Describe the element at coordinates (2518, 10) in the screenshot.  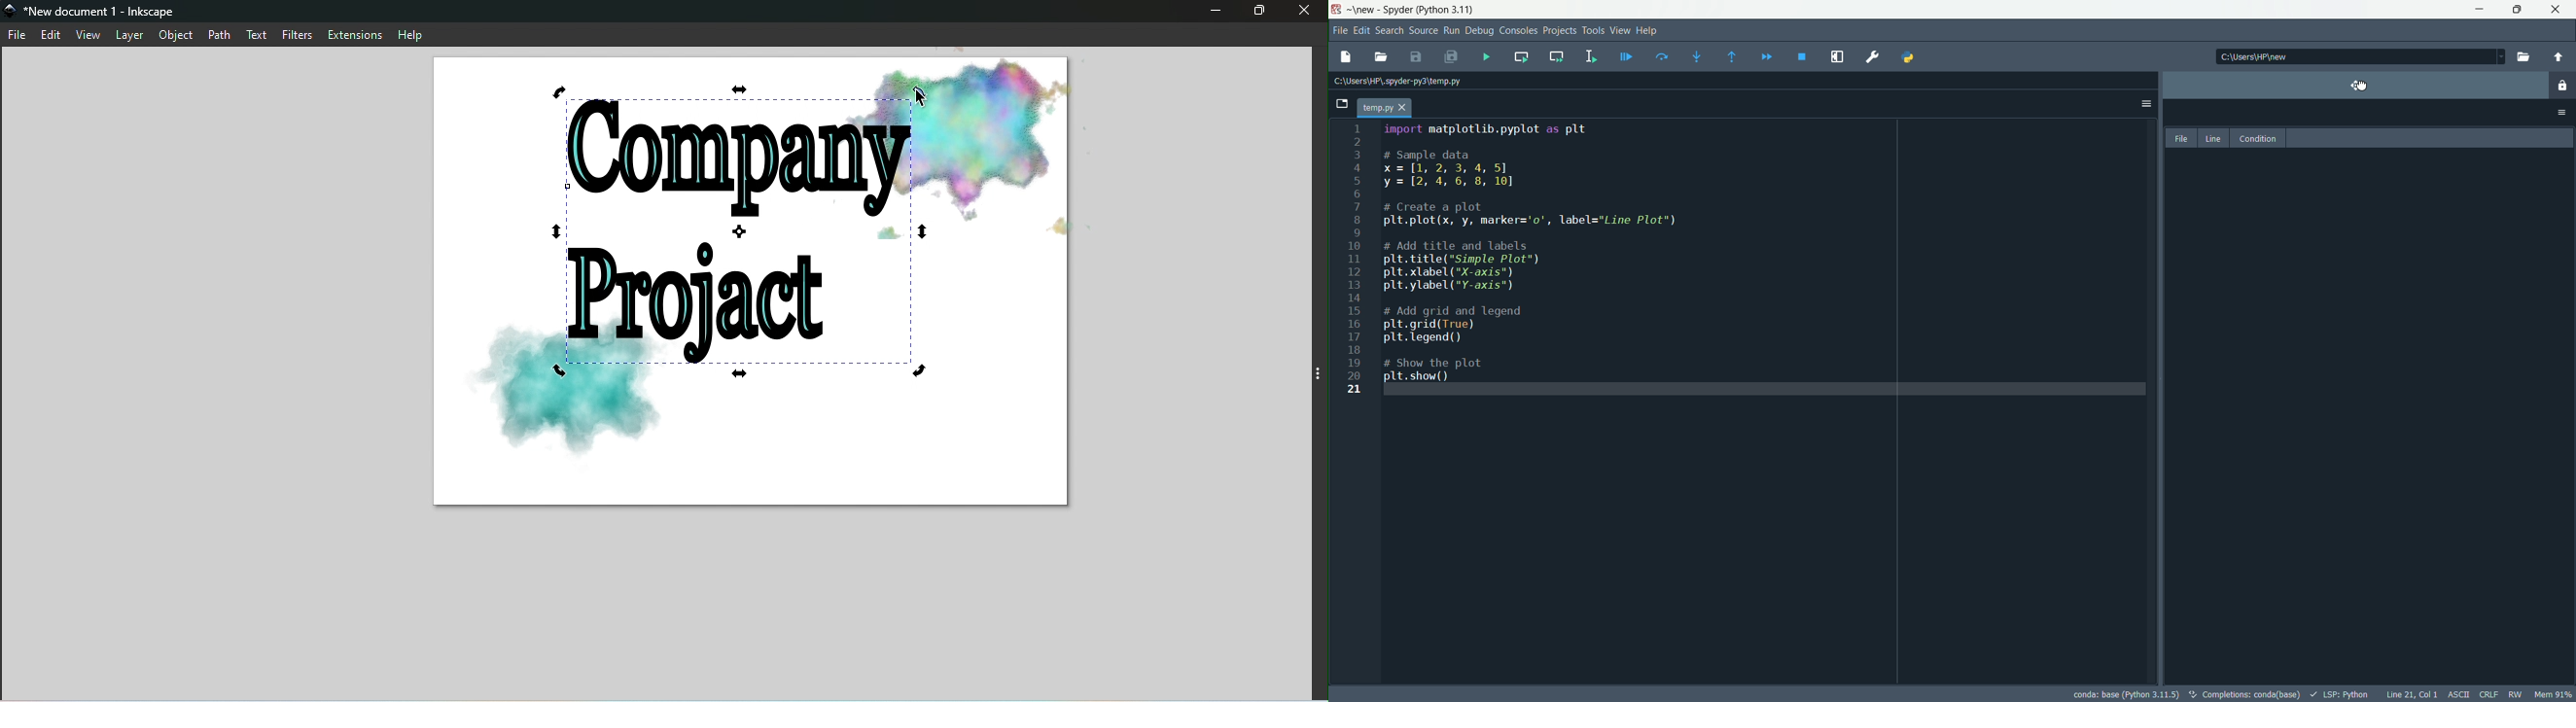
I see `close app` at that location.